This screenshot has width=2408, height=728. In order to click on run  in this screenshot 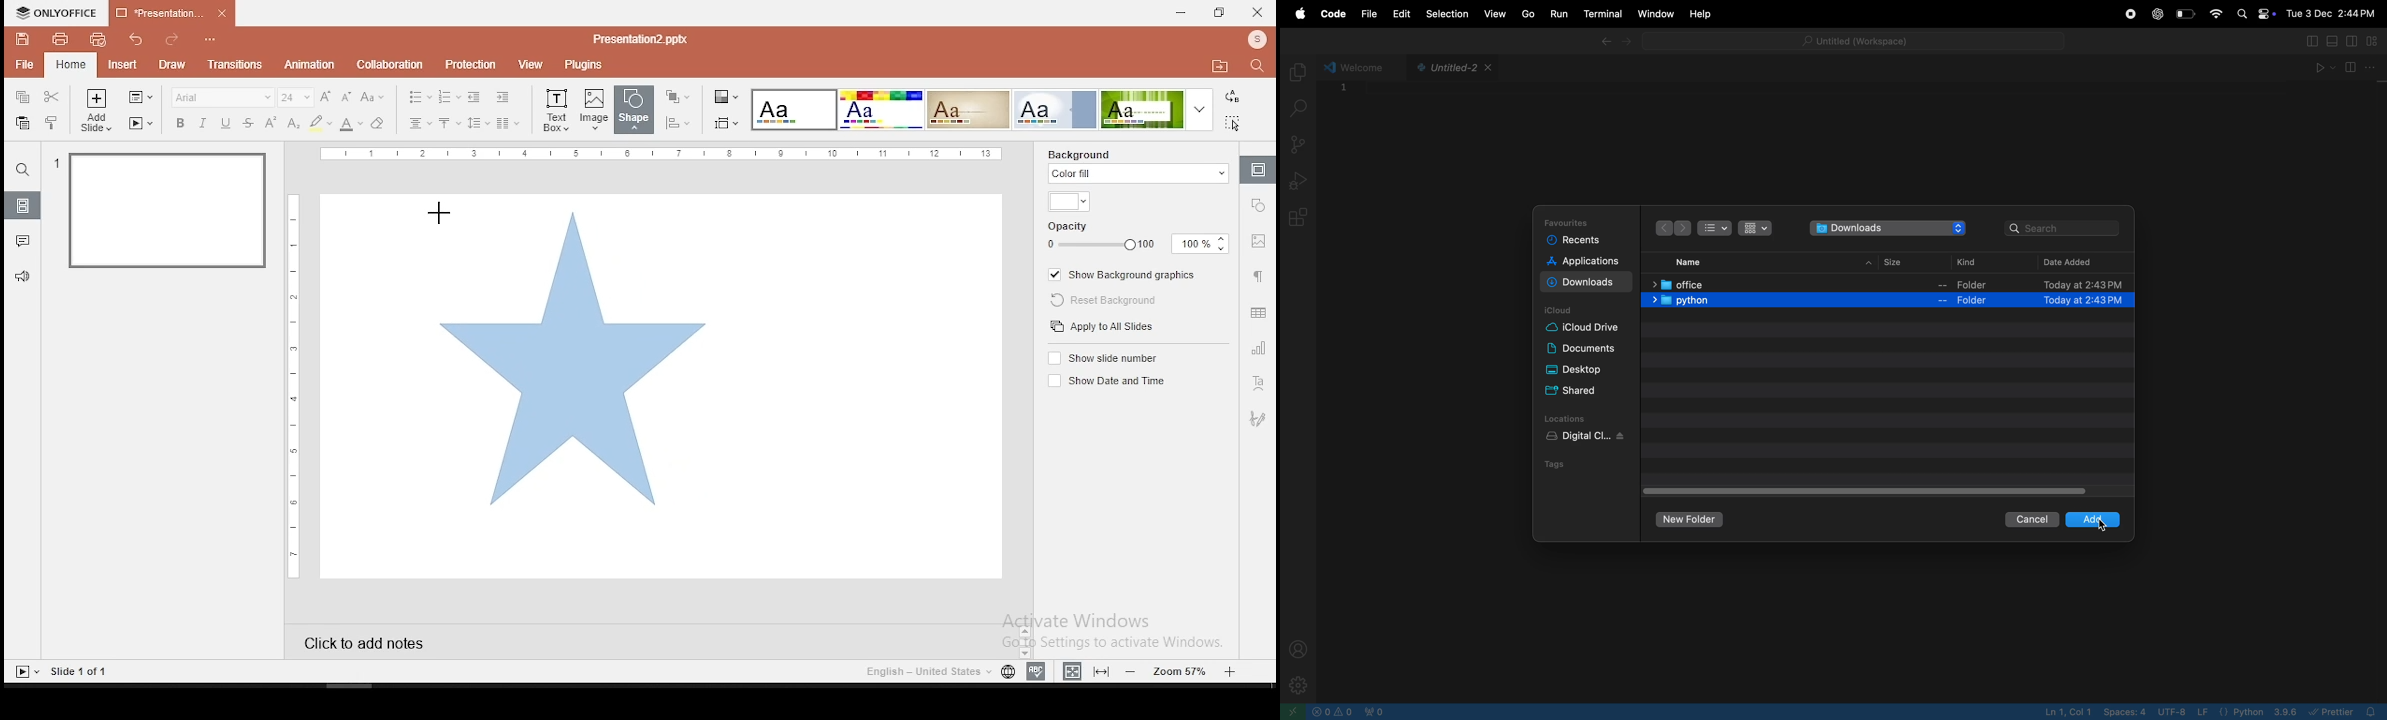, I will do `click(2321, 66)`.